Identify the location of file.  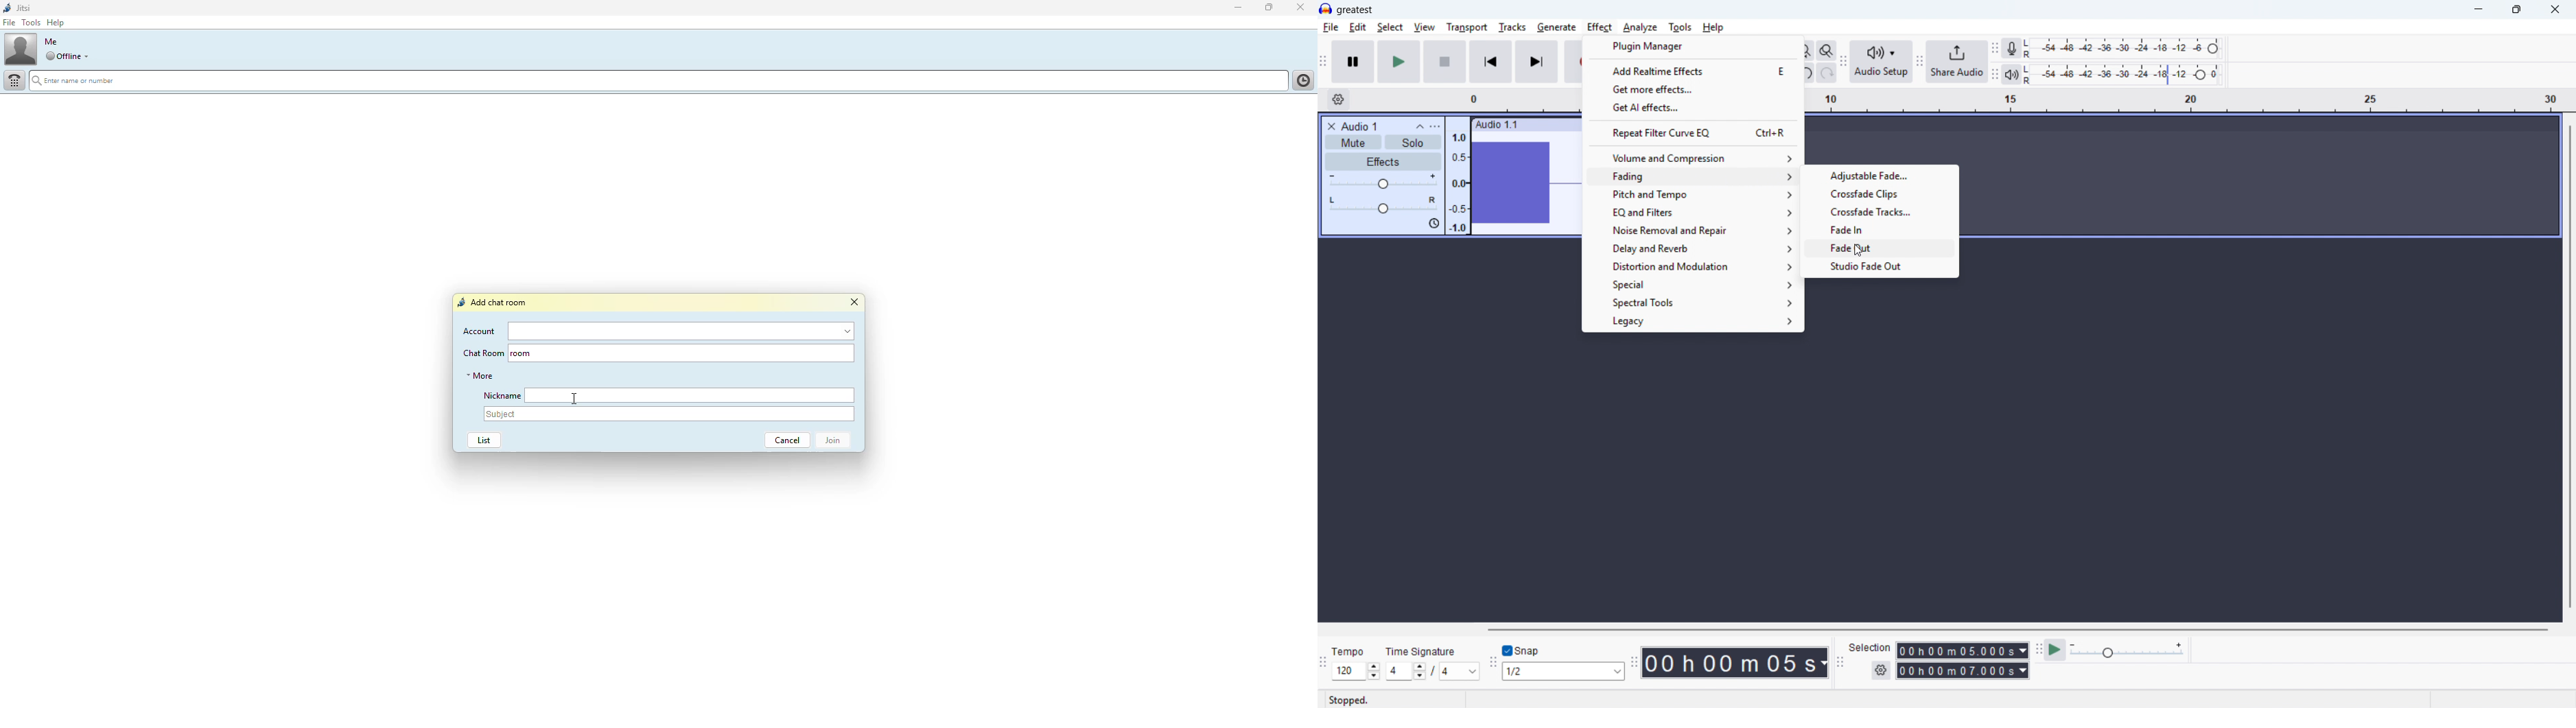
(1331, 28).